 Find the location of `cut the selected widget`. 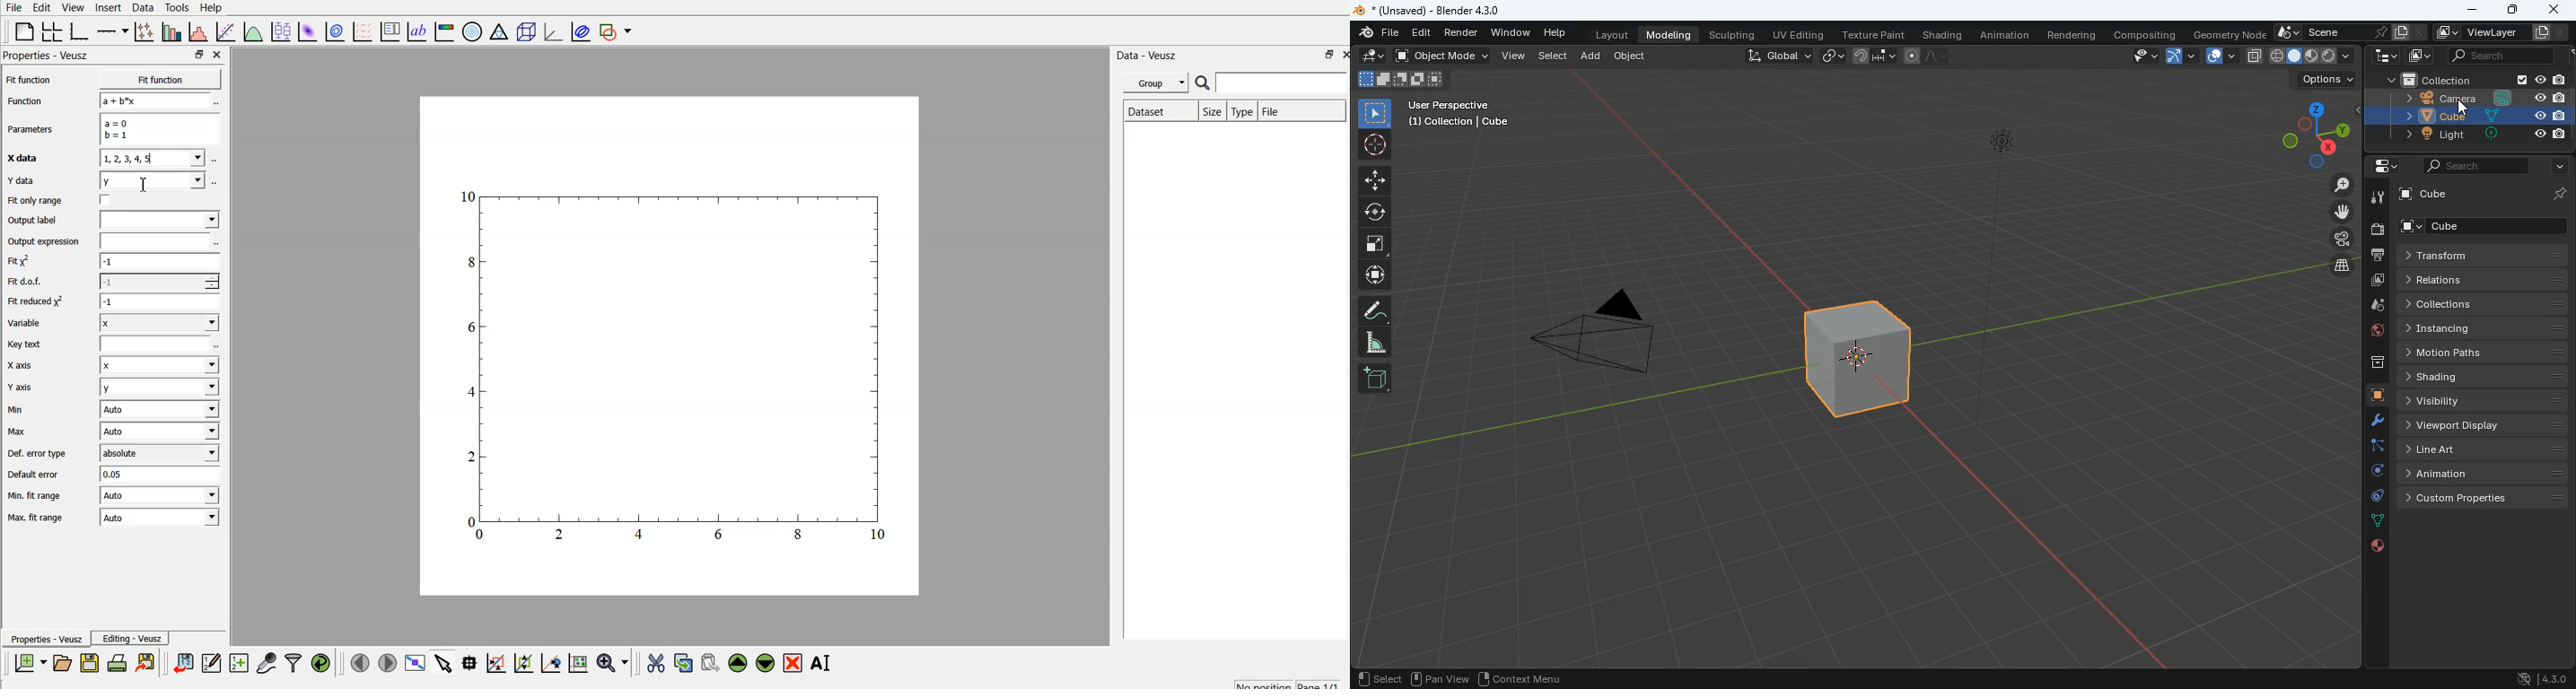

cut the selected widget is located at coordinates (655, 665).